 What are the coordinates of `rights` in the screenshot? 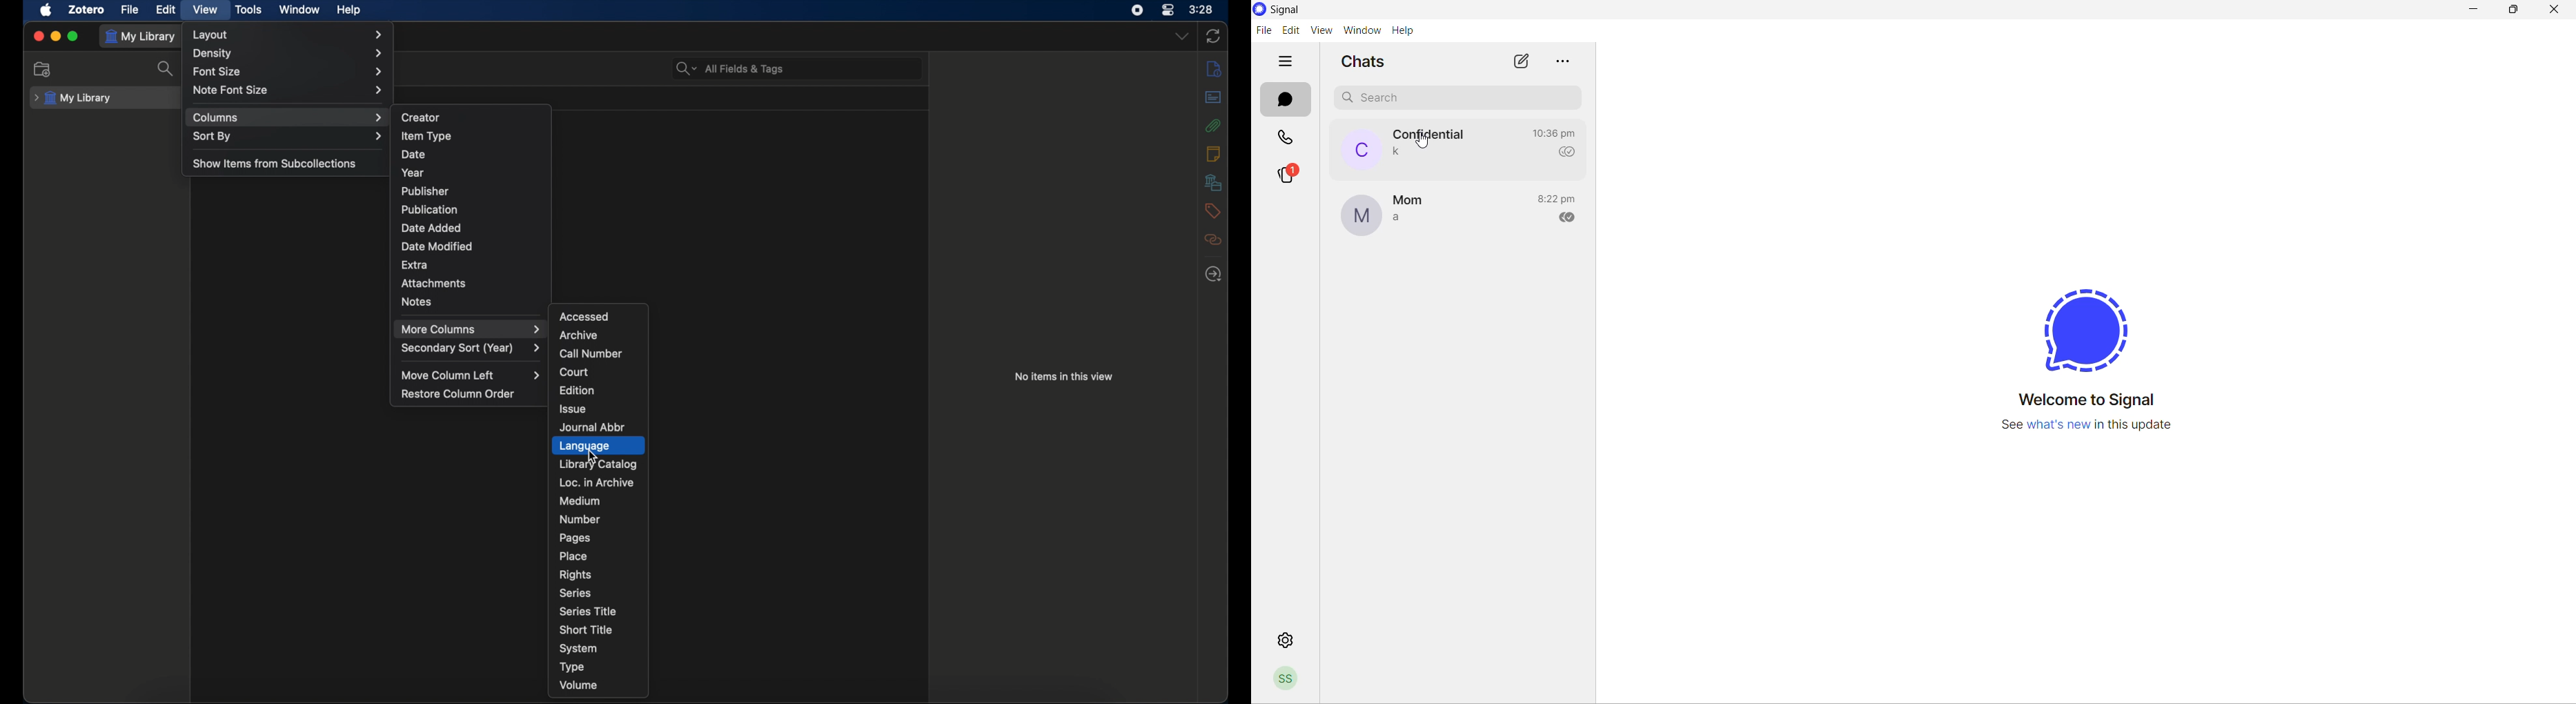 It's located at (575, 576).